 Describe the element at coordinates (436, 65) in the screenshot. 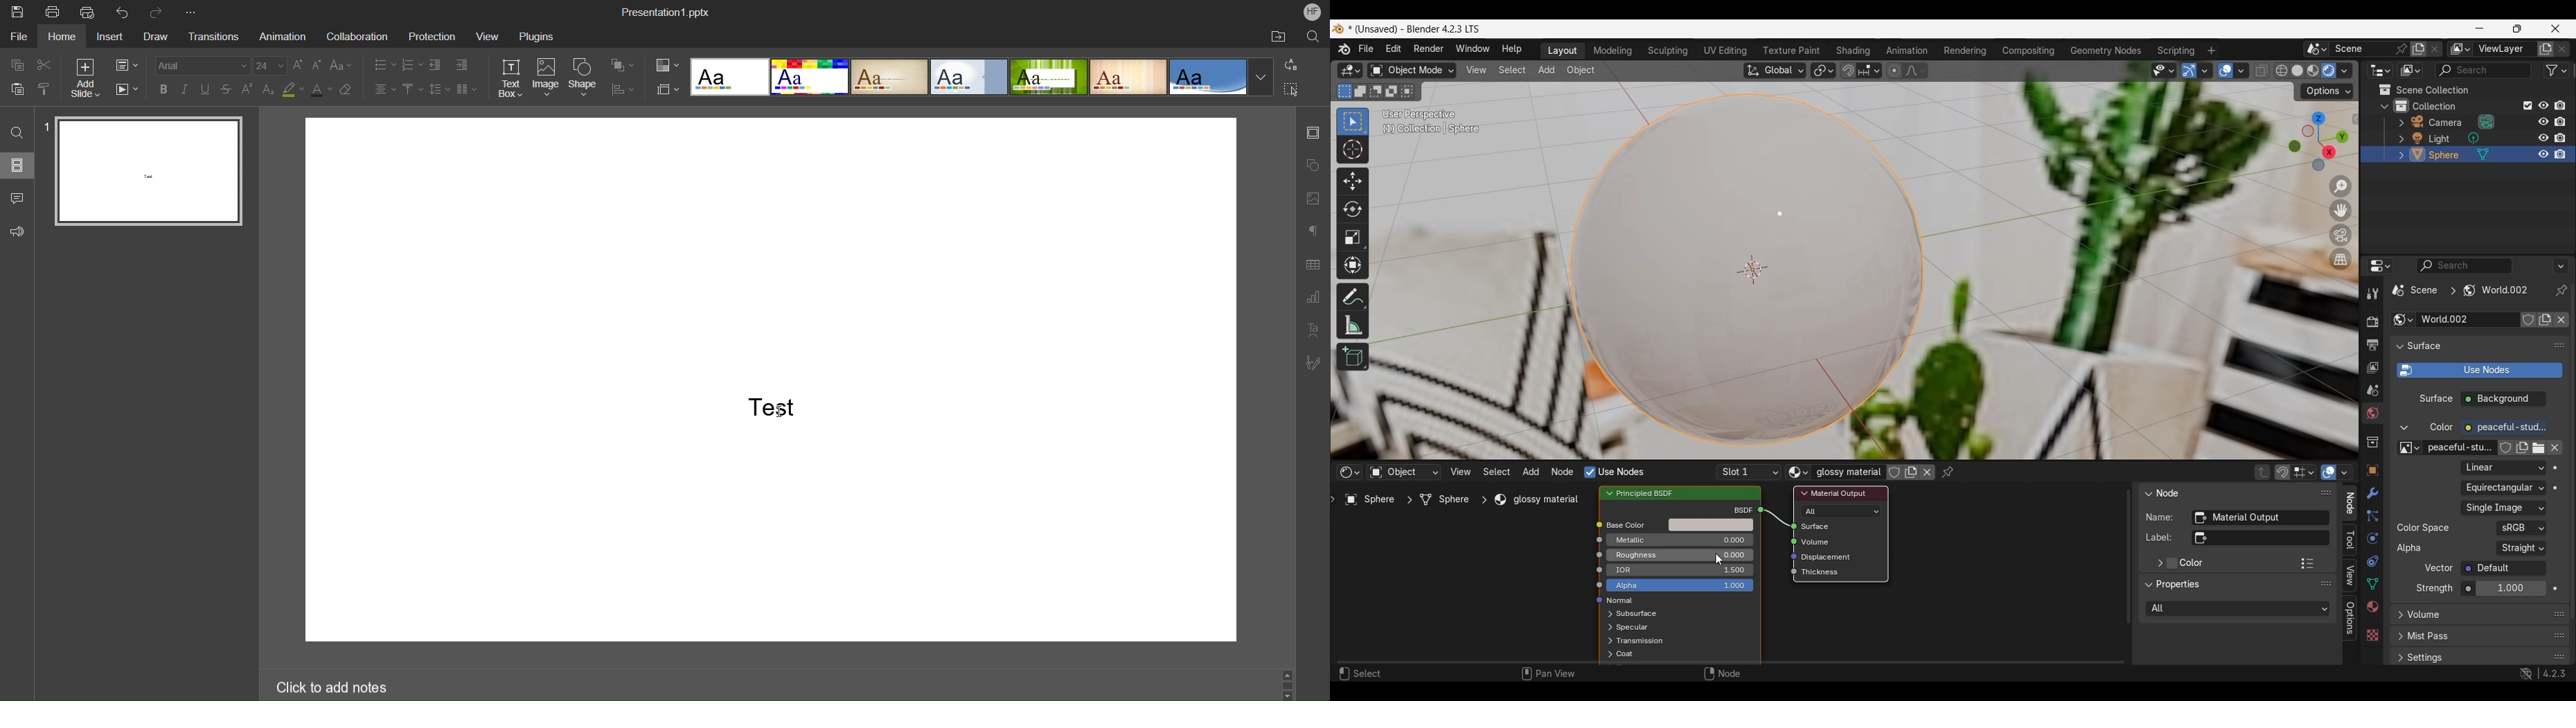

I see `Decrease indent` at that location.